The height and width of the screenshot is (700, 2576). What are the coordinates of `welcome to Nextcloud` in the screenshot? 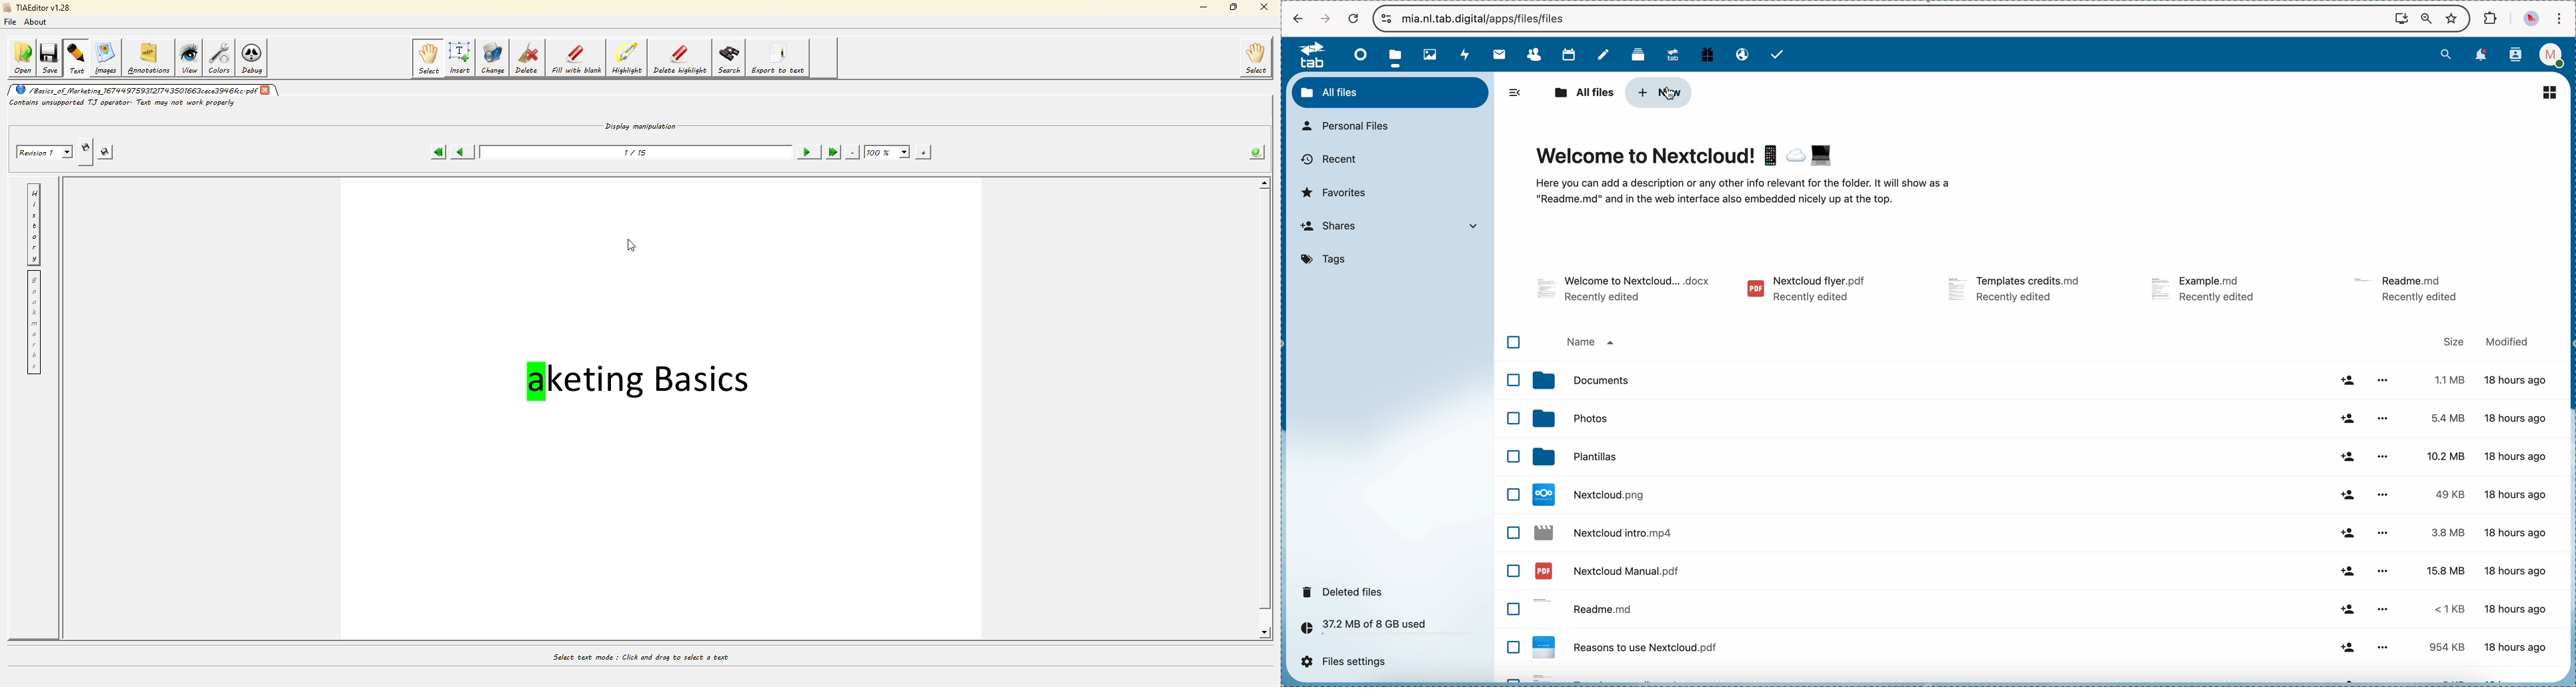 It's located at (1745, 176).